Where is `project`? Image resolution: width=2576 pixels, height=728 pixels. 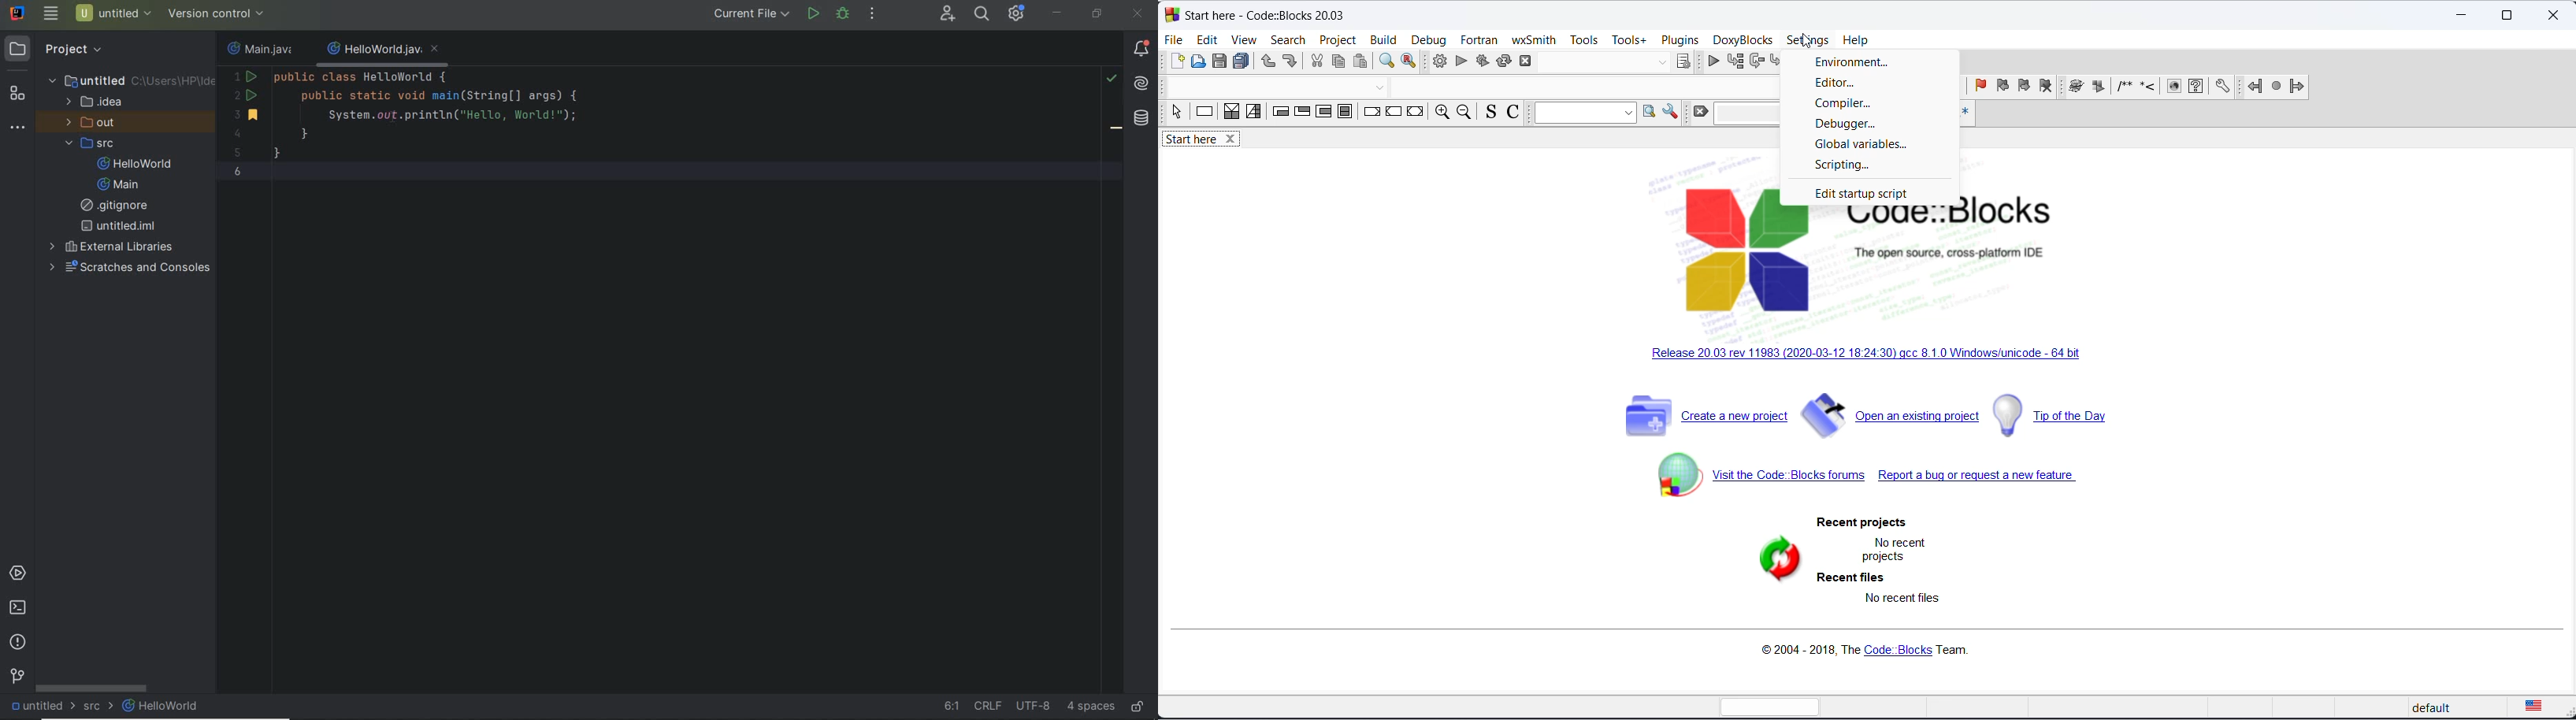
project is located at coordinates (1338, 40).